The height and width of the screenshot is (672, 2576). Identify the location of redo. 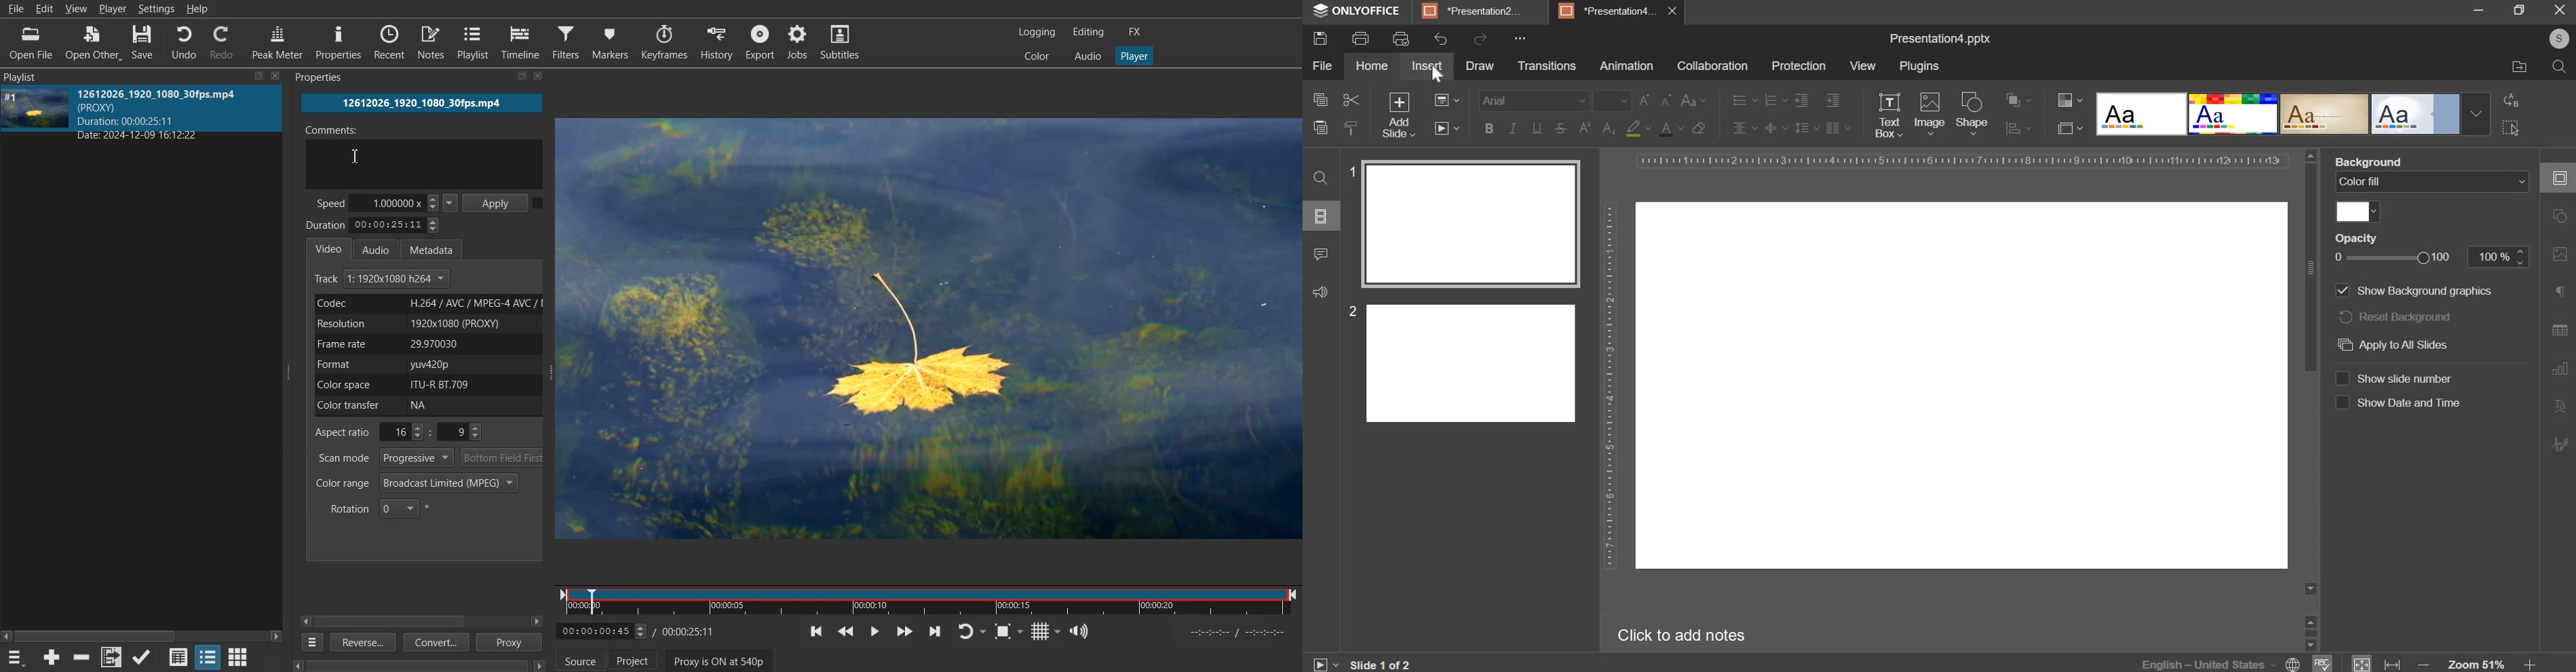
(2513, 102).